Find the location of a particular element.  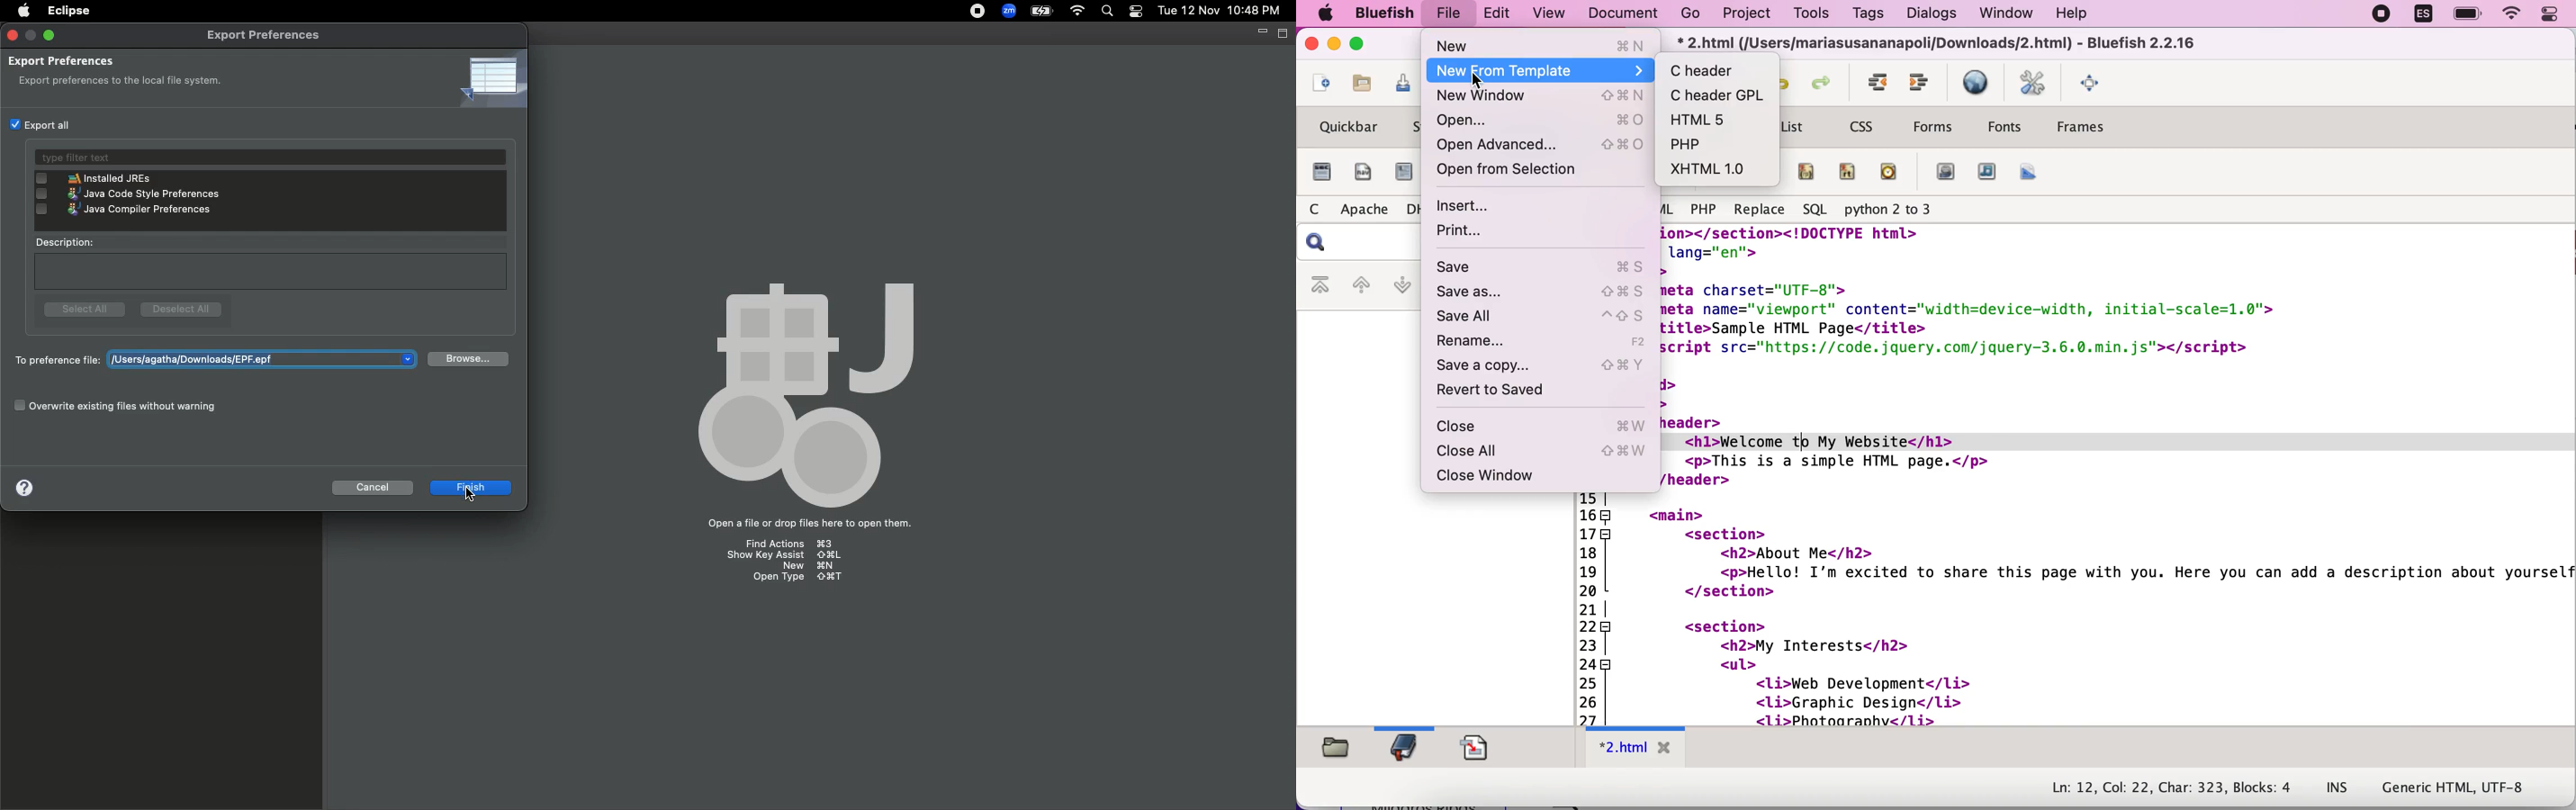

section is located at coordinates (1320, 172).